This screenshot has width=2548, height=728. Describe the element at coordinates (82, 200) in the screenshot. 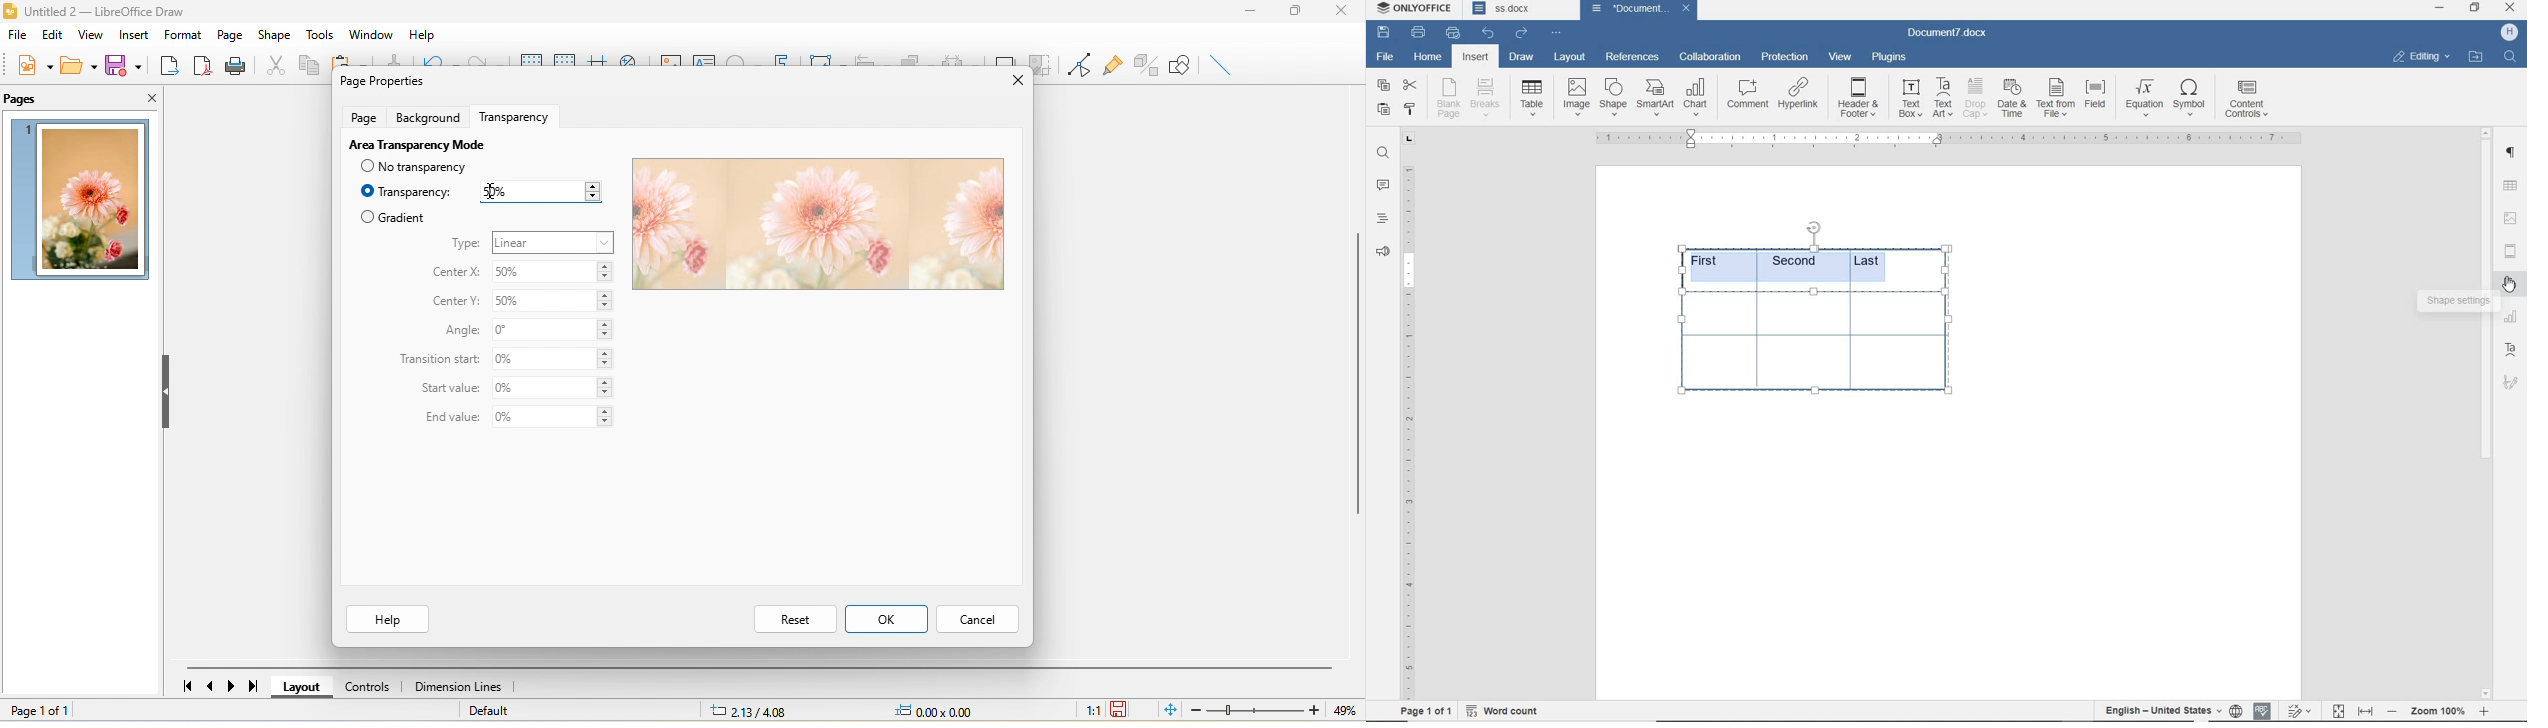

I see `image` at that location.